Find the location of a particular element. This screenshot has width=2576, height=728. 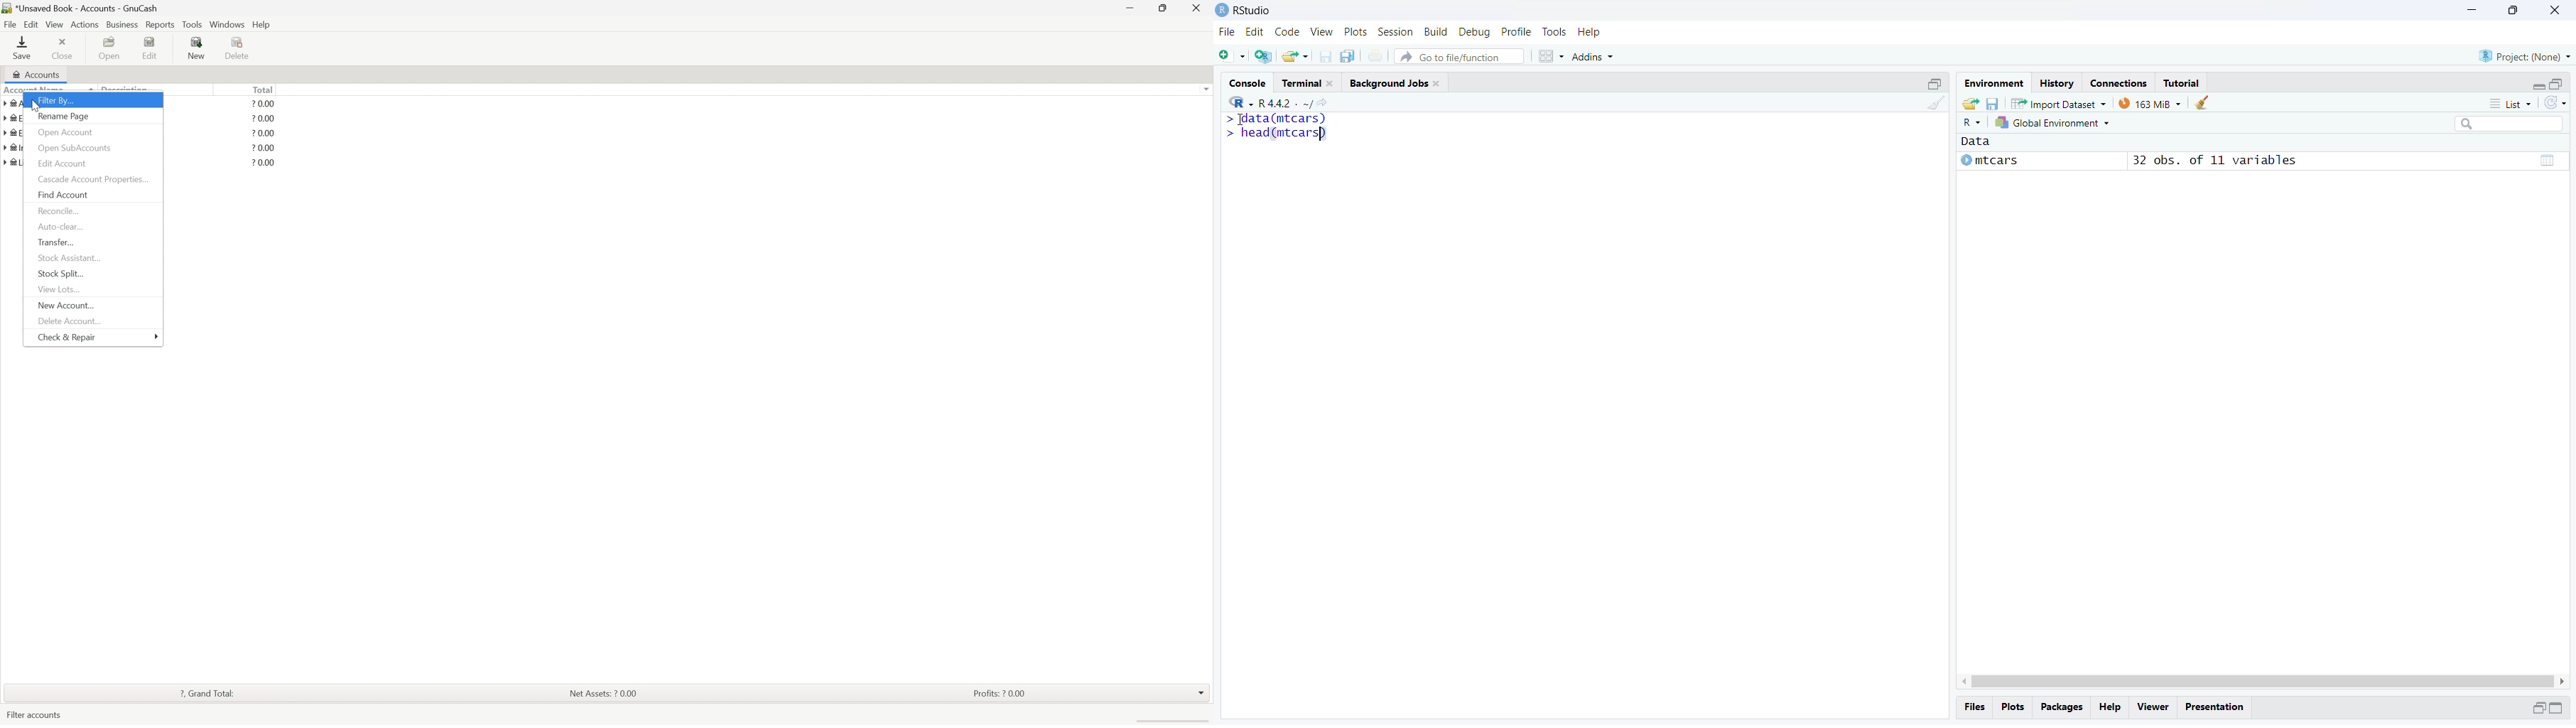

R  is located at coordinates (1242, 102).